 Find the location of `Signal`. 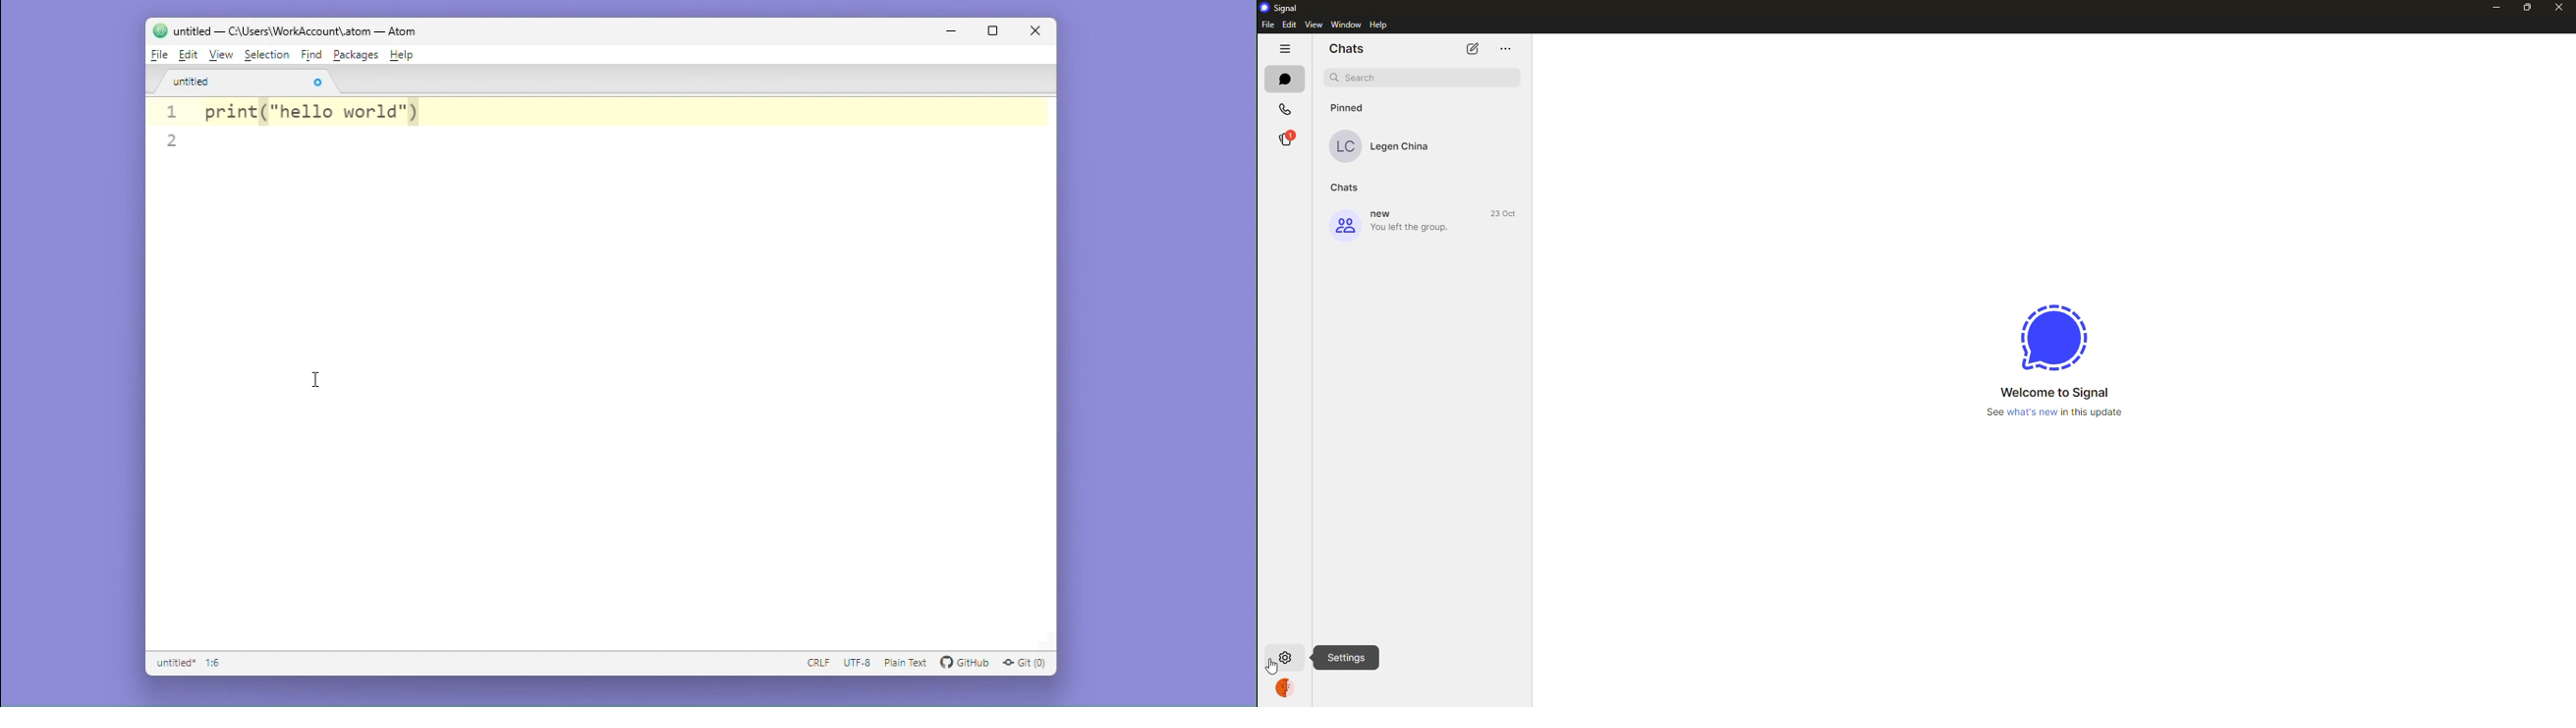

Signal is located at coordinates (1281, 8).